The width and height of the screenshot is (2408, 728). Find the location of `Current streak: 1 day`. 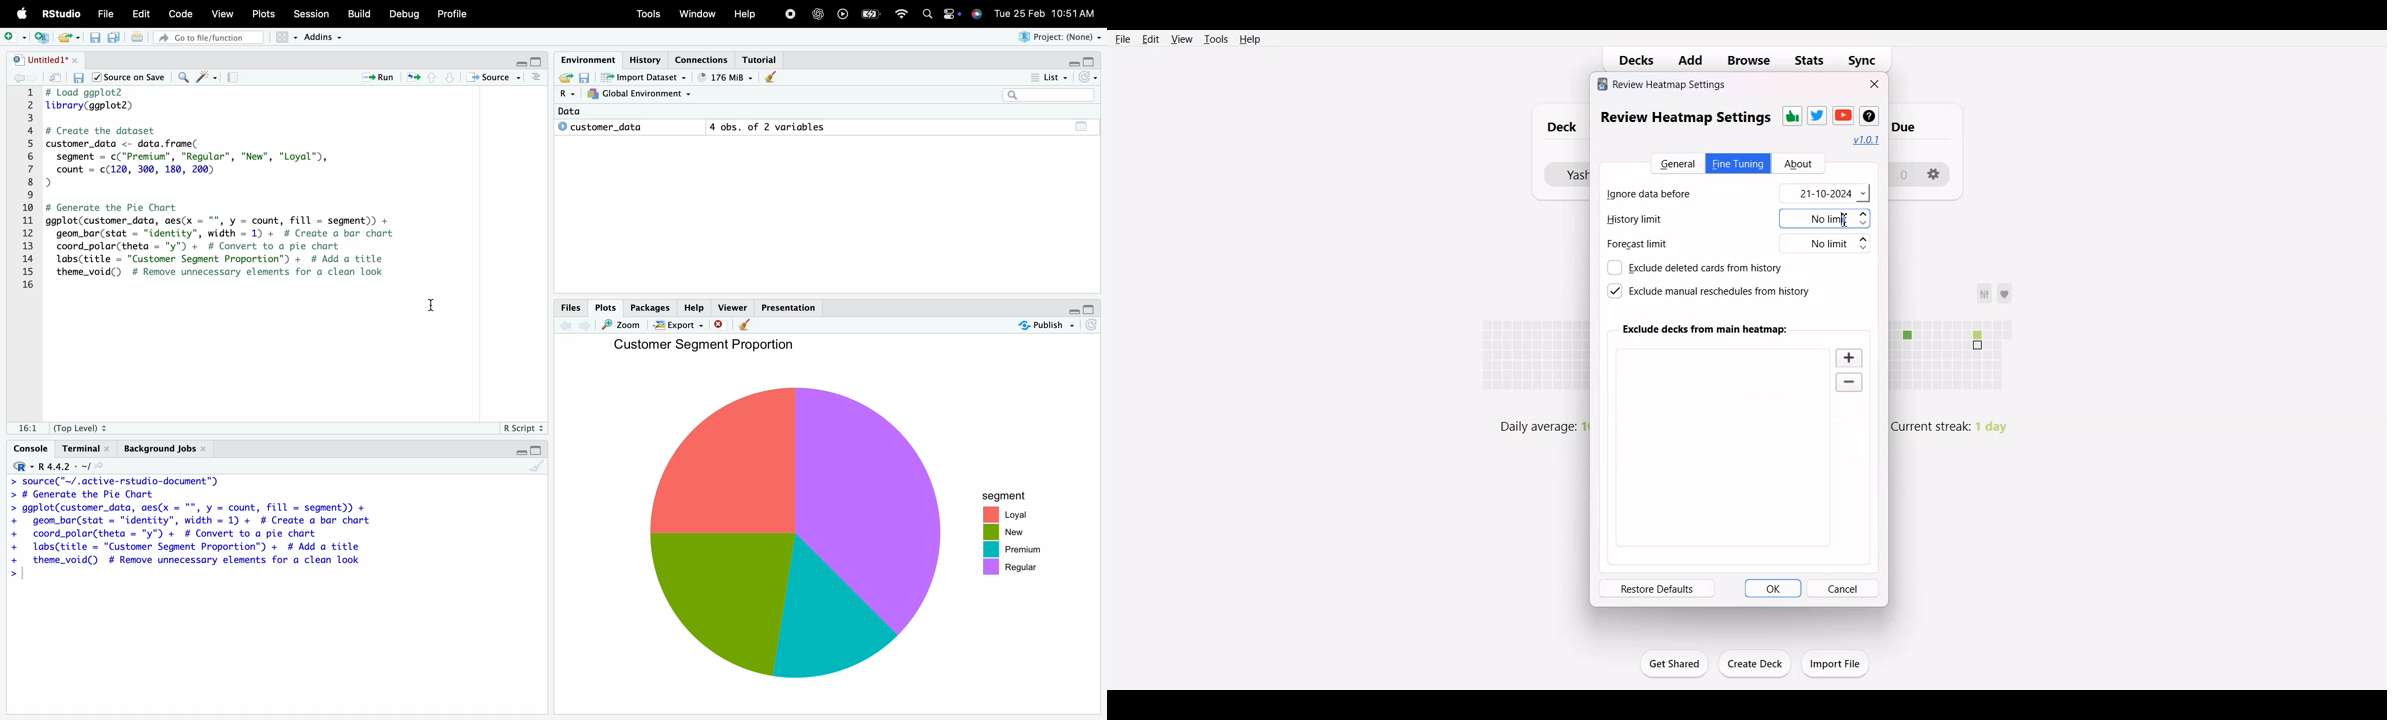

Current streak: 1 day is located at coordinates (1957, 426).